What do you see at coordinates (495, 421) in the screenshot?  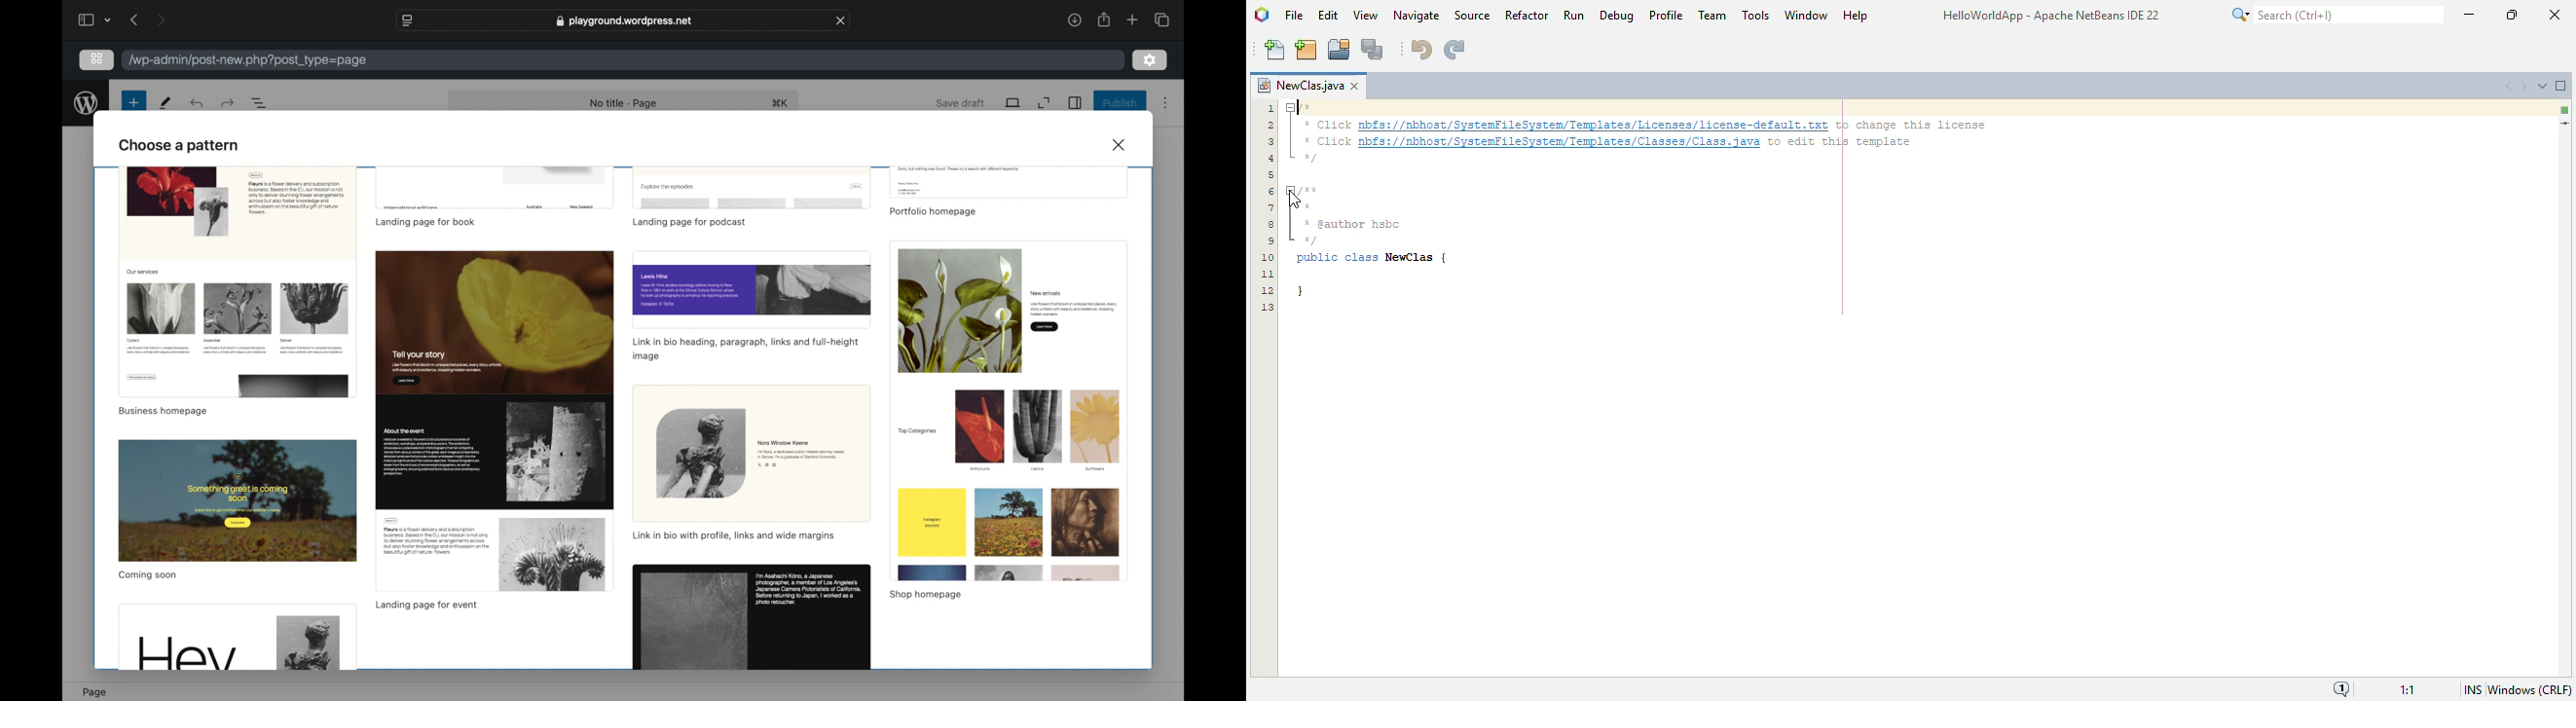 I see `preview` at bounding box center [495, 421].